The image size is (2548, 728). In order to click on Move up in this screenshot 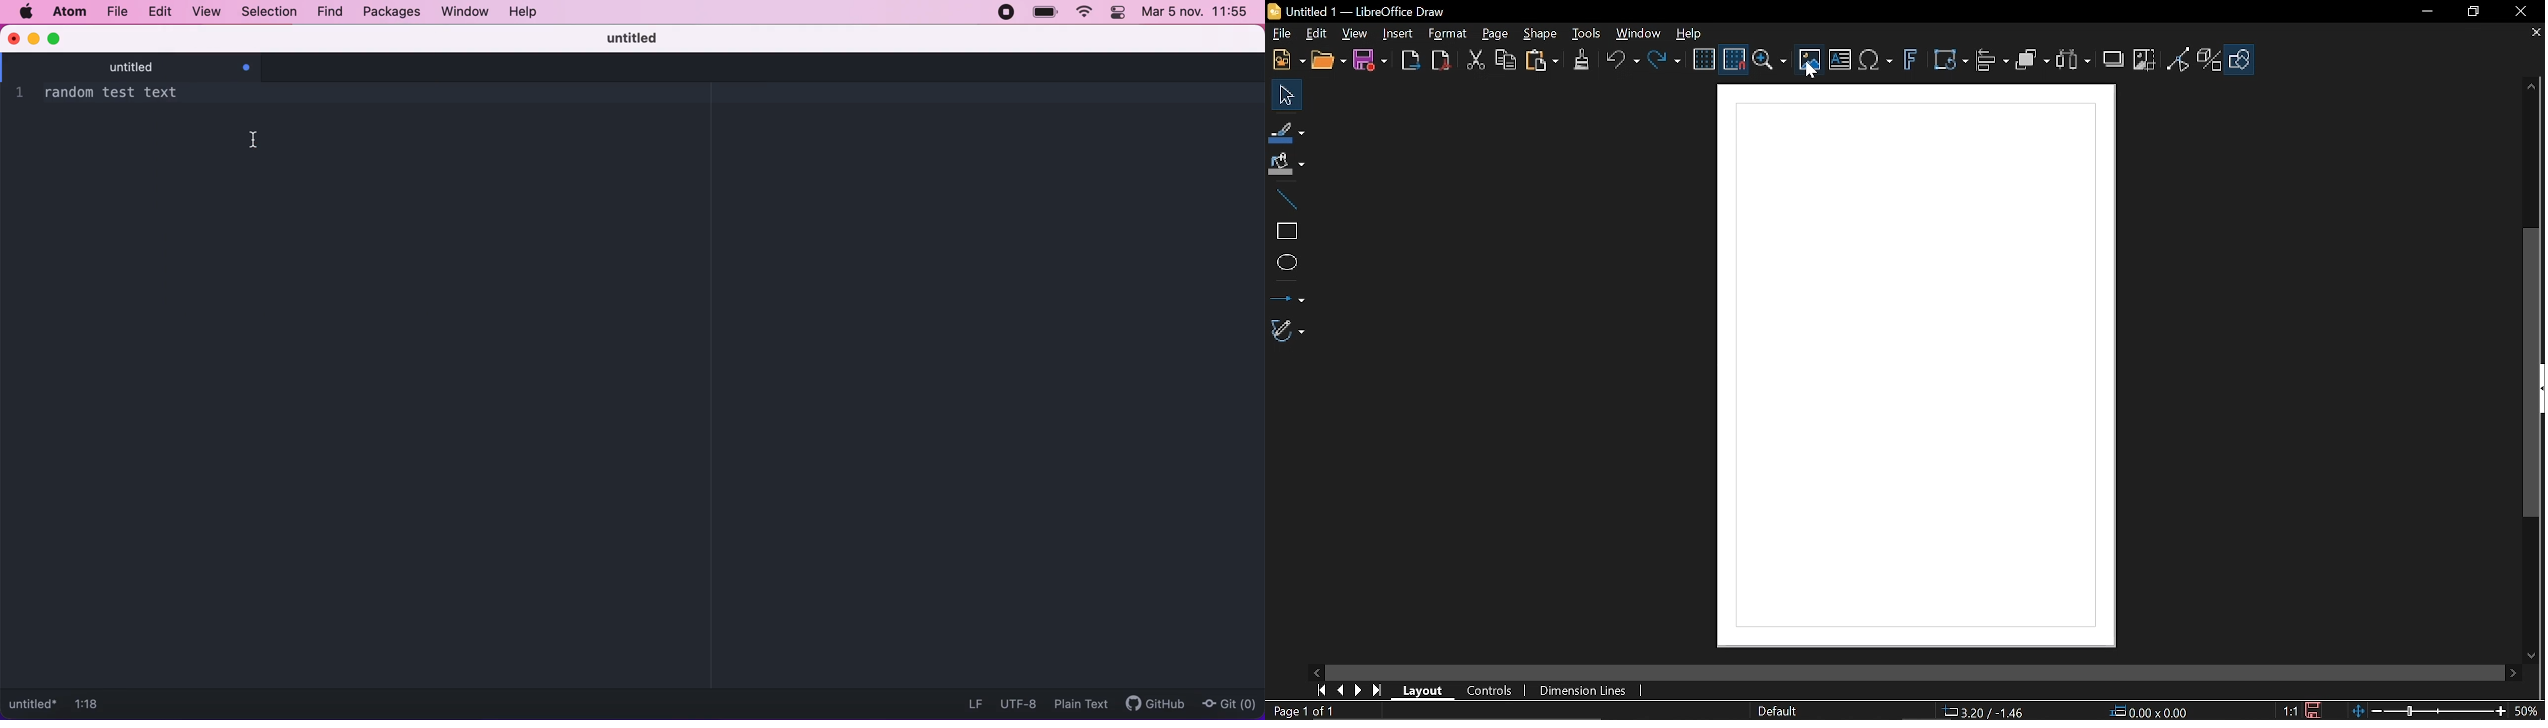, I will do `click(2531, 90)`.